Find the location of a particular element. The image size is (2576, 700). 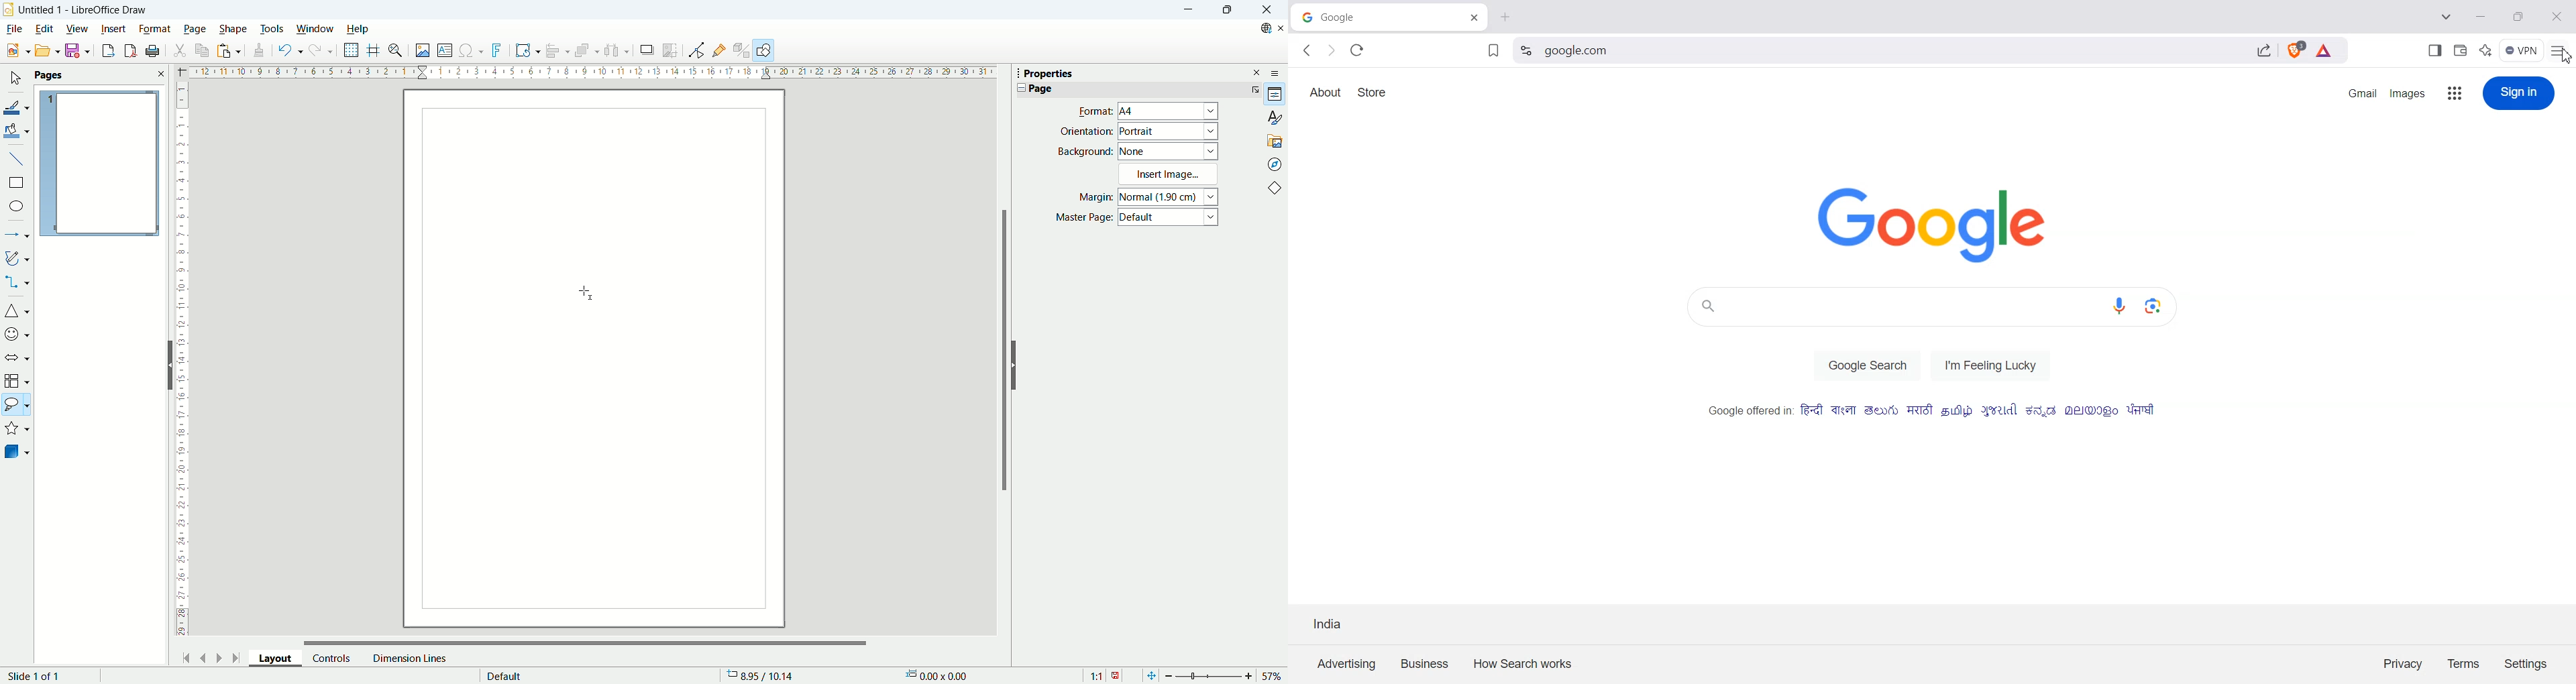

save is located at coordinates (78, 51).